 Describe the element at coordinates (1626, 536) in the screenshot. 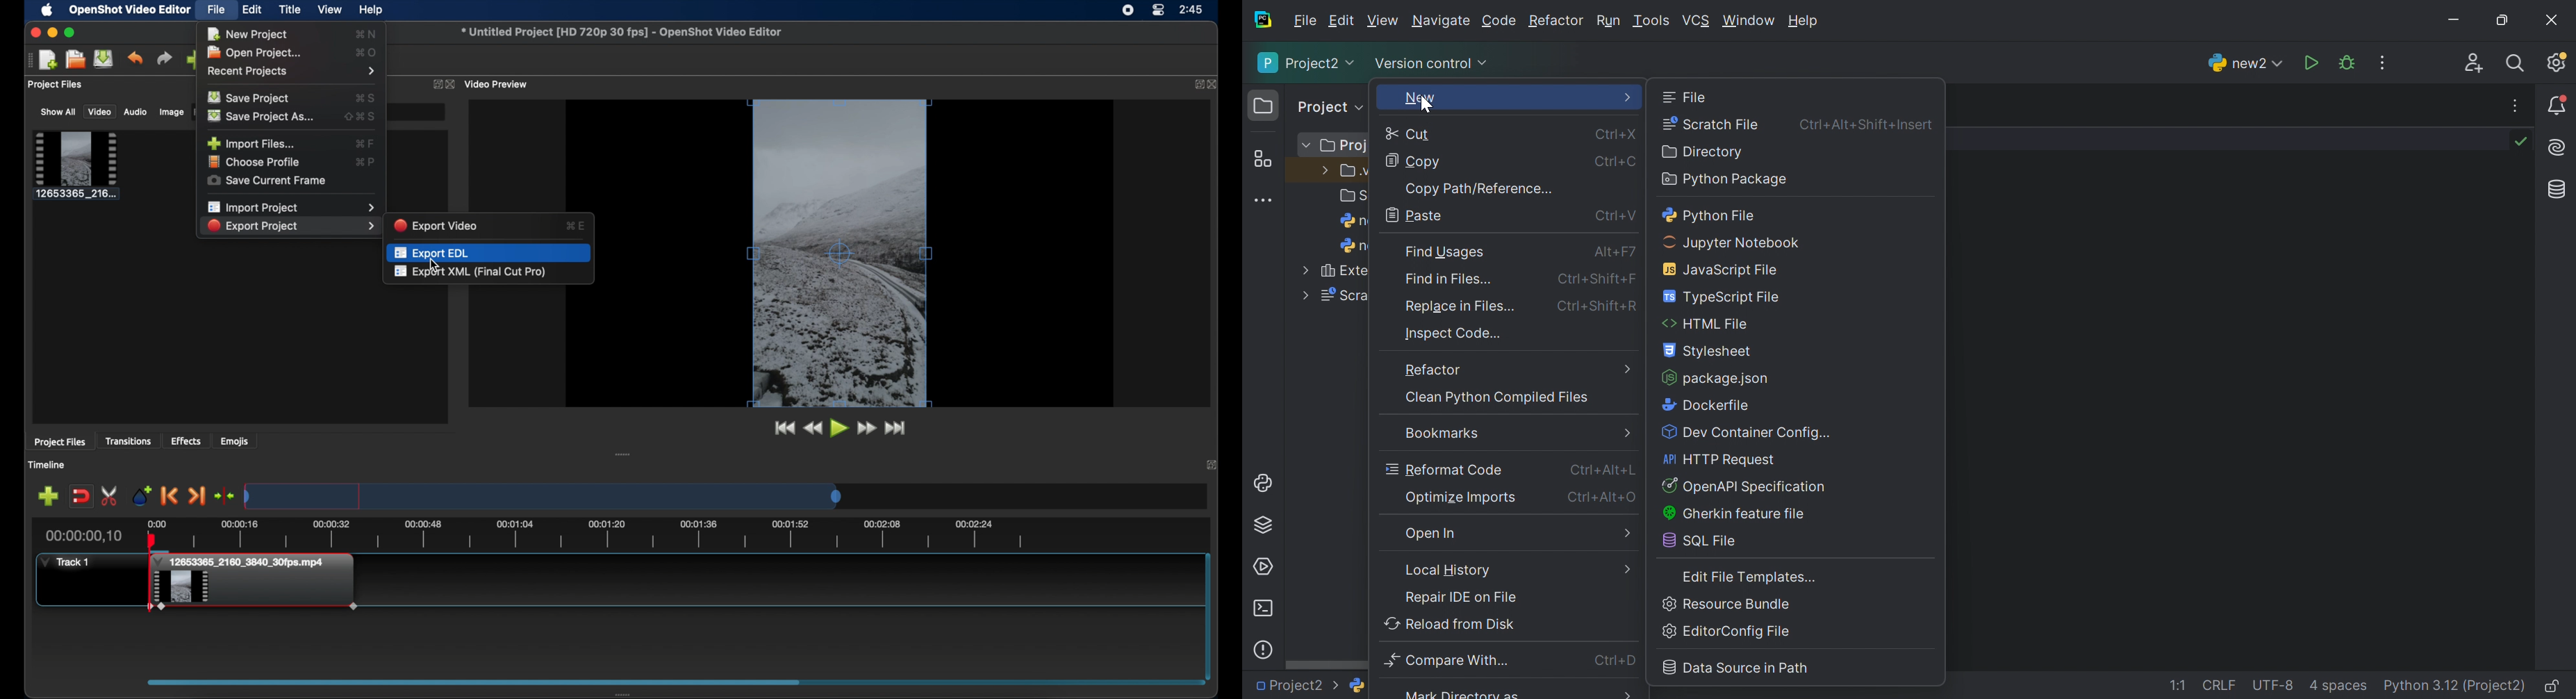

I see `More` at that location.